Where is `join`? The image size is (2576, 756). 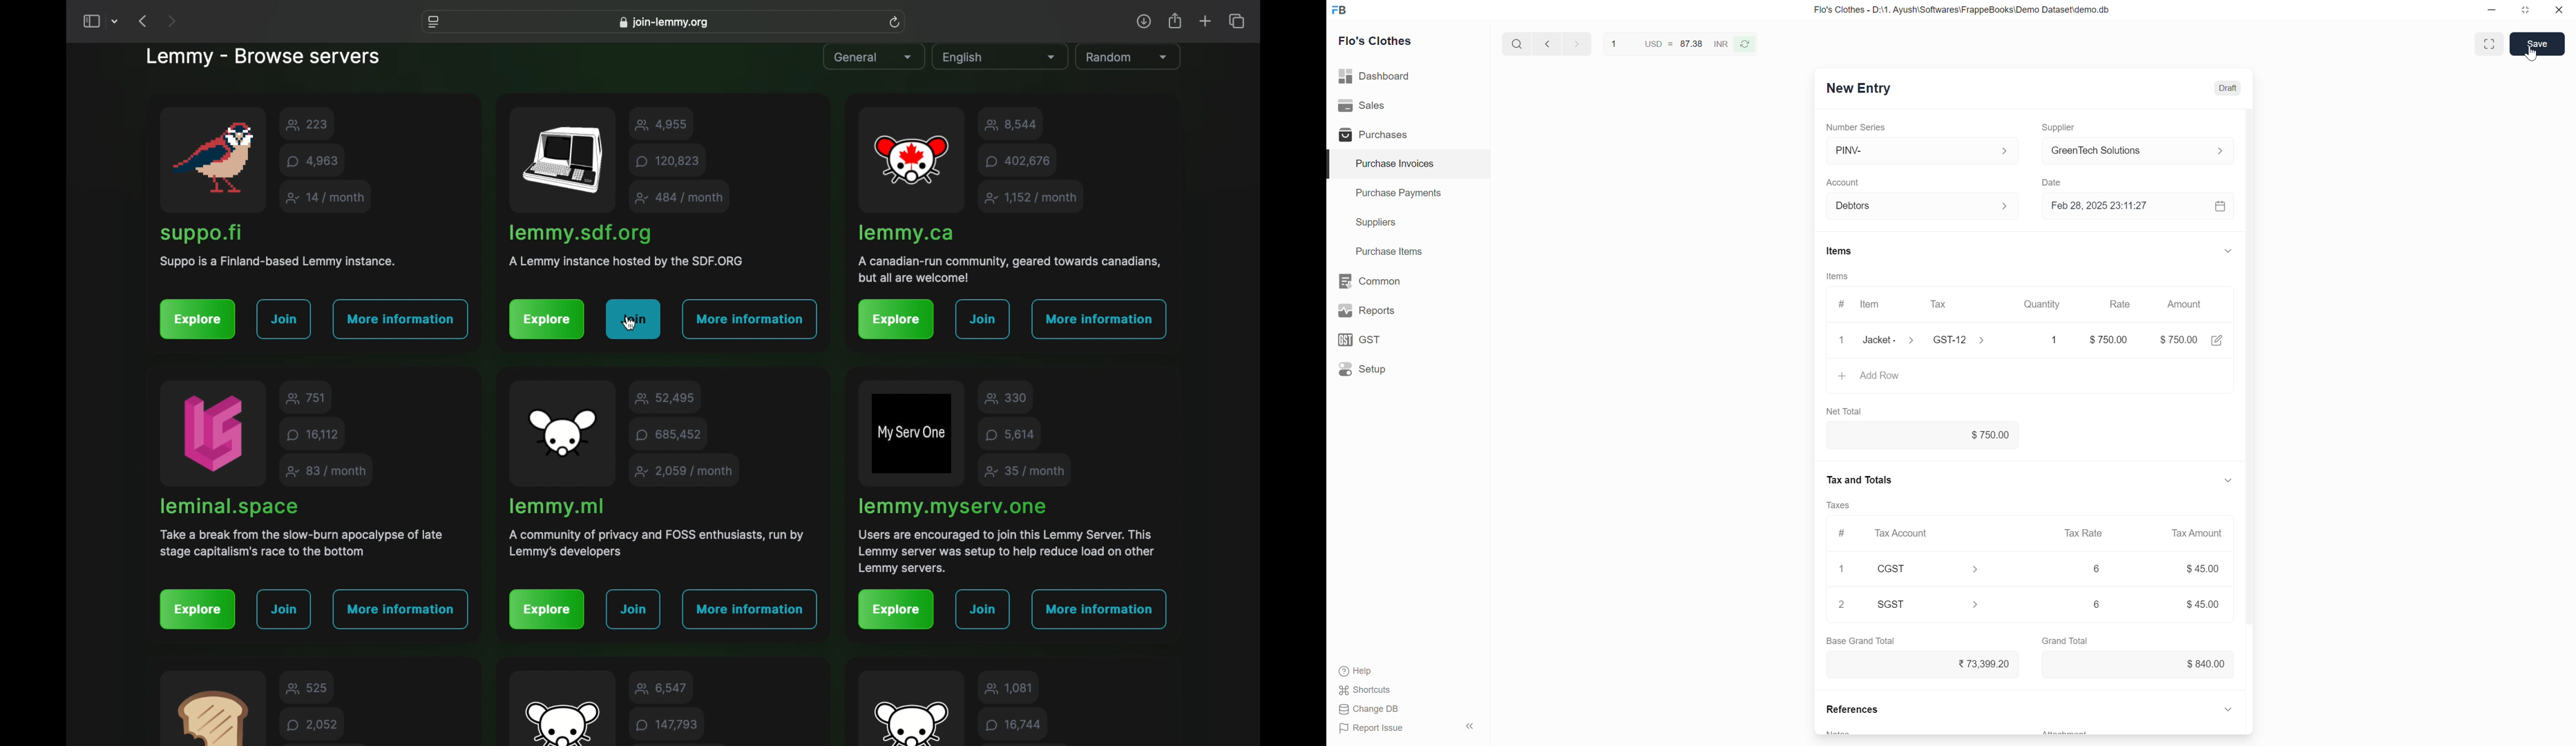 join is located at coordinates (285, 610).